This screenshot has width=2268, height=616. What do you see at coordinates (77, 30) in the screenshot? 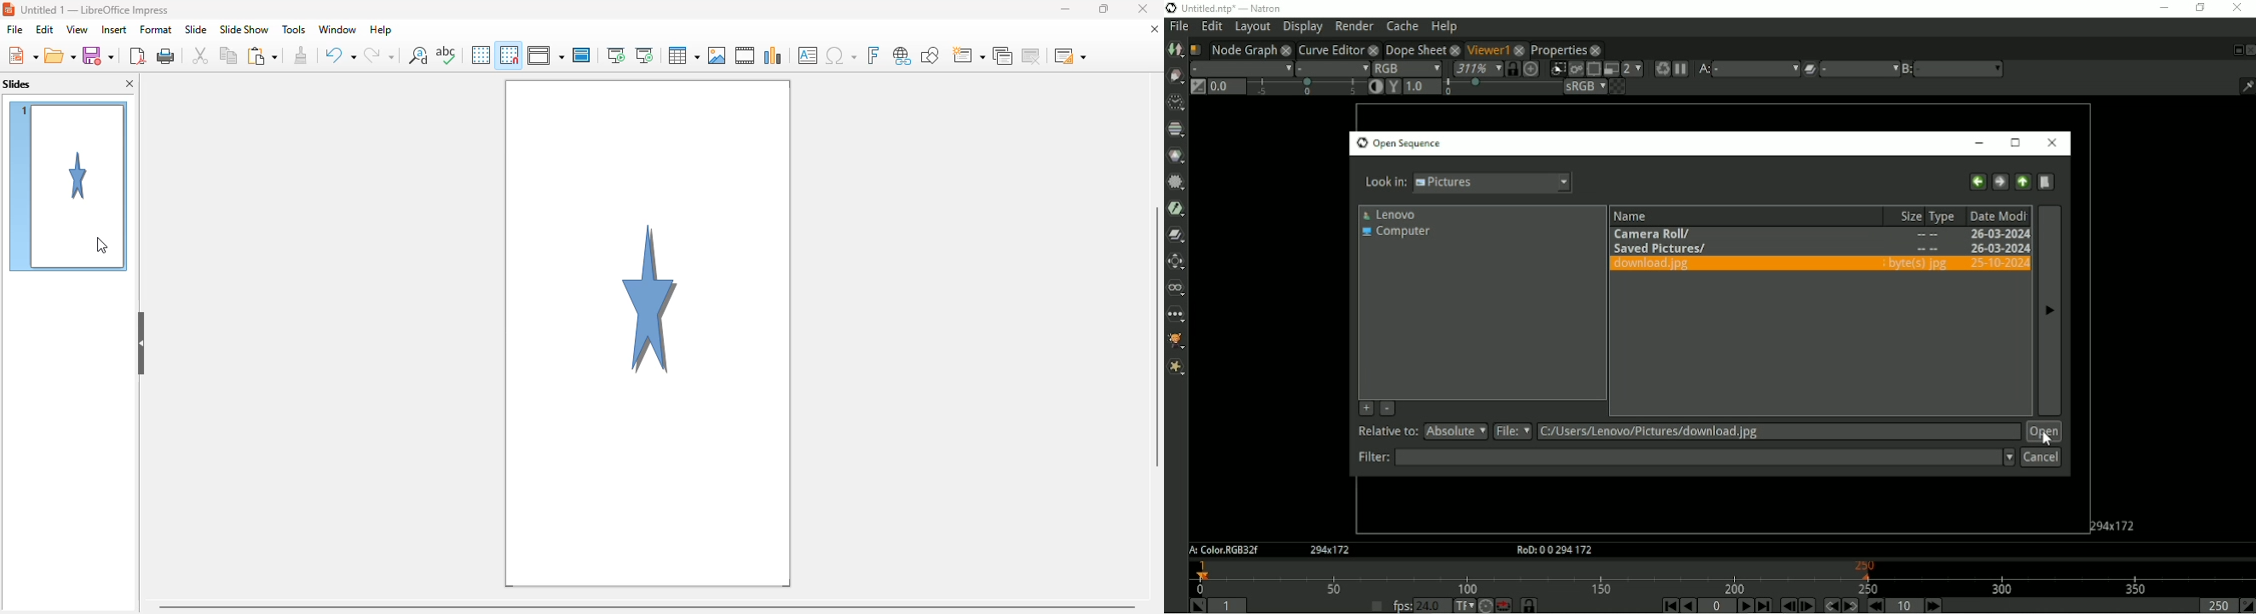
I see `view` at bounding box center [77, 30].